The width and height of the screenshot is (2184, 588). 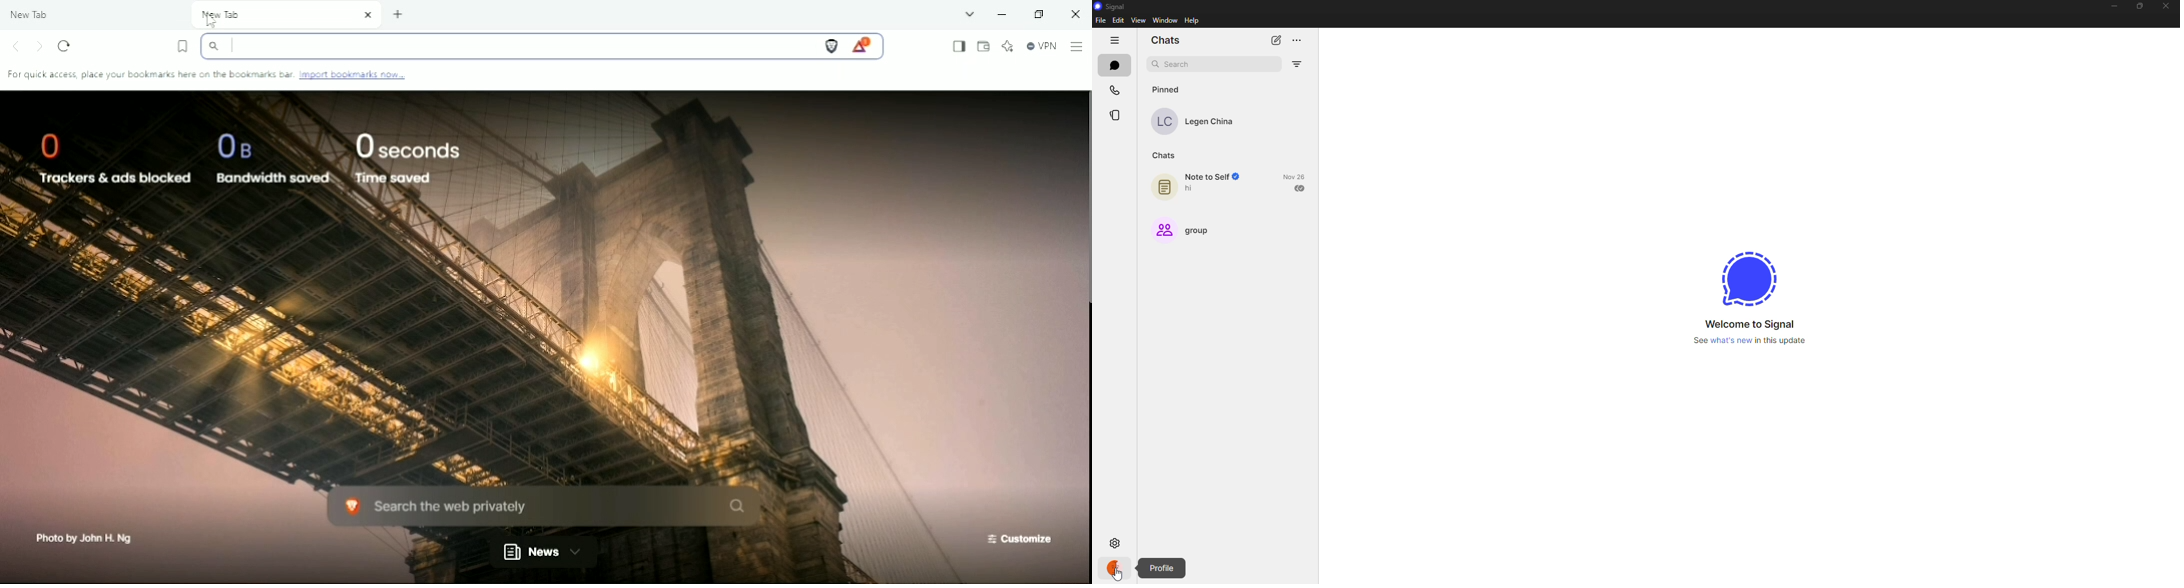 I want to click on chats, so click(x=1167, y=41).